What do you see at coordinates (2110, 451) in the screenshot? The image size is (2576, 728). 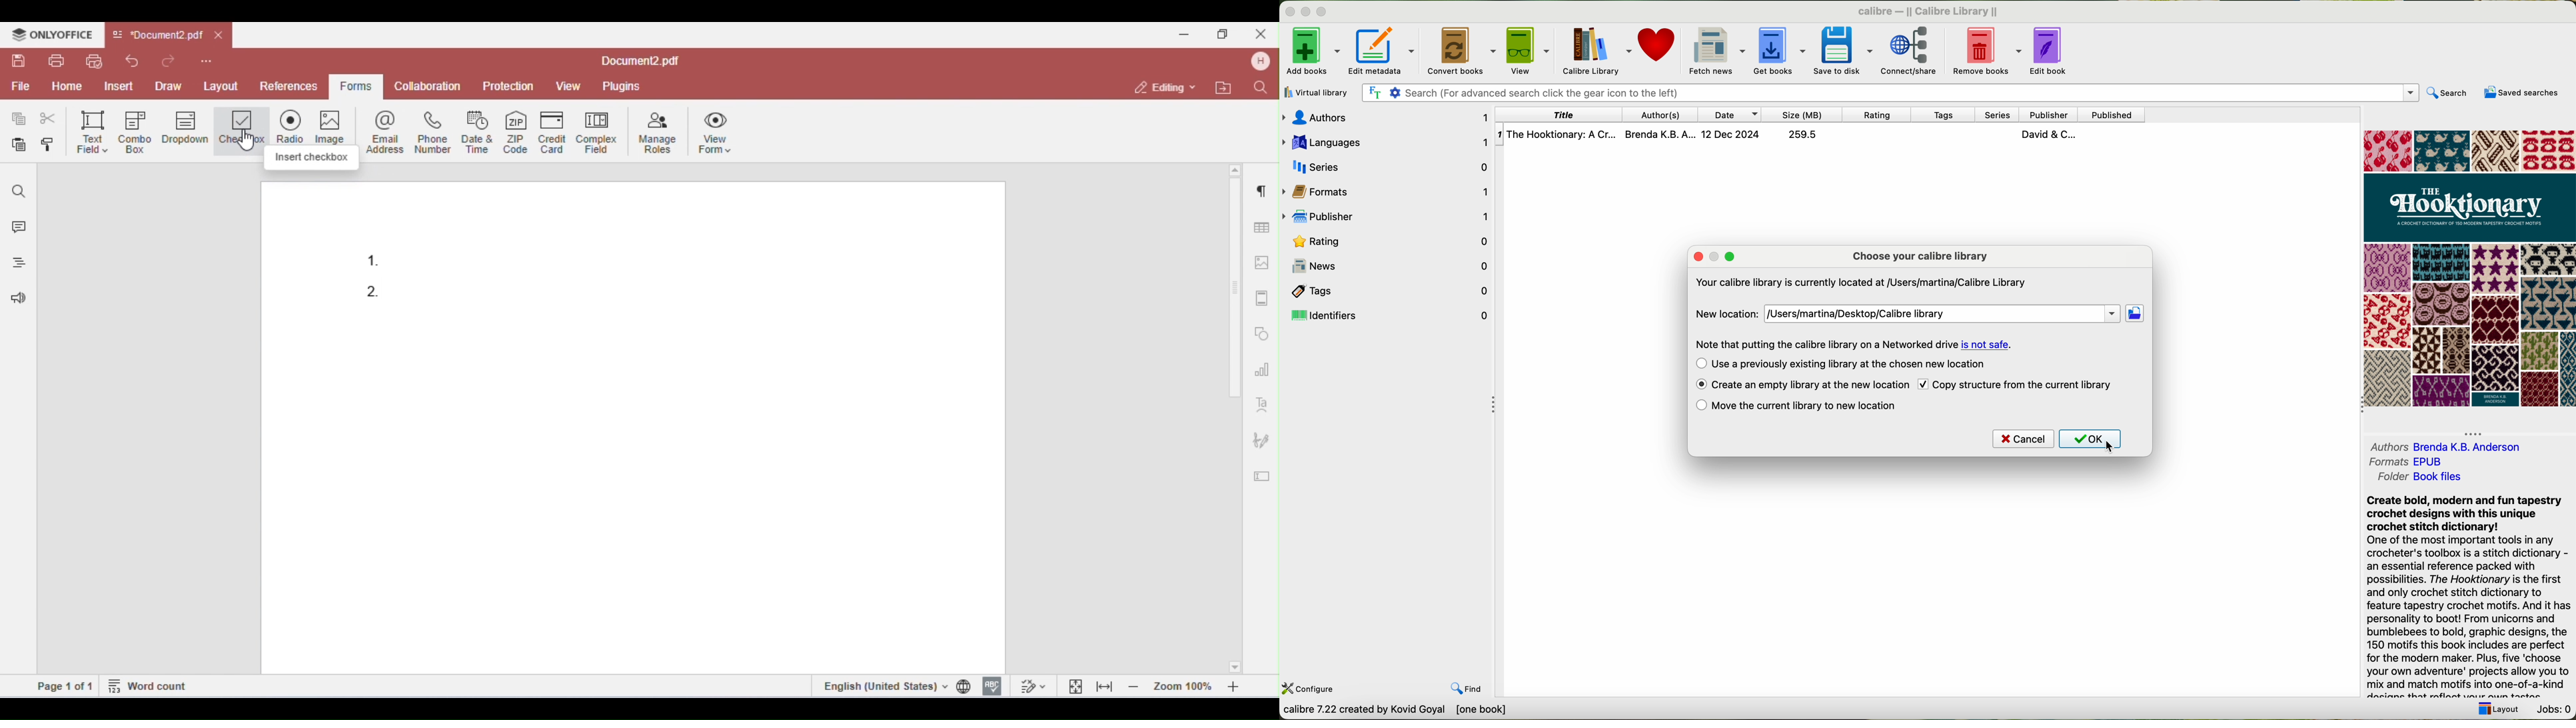 I see `cursor` at bounding box center [2110, 451].